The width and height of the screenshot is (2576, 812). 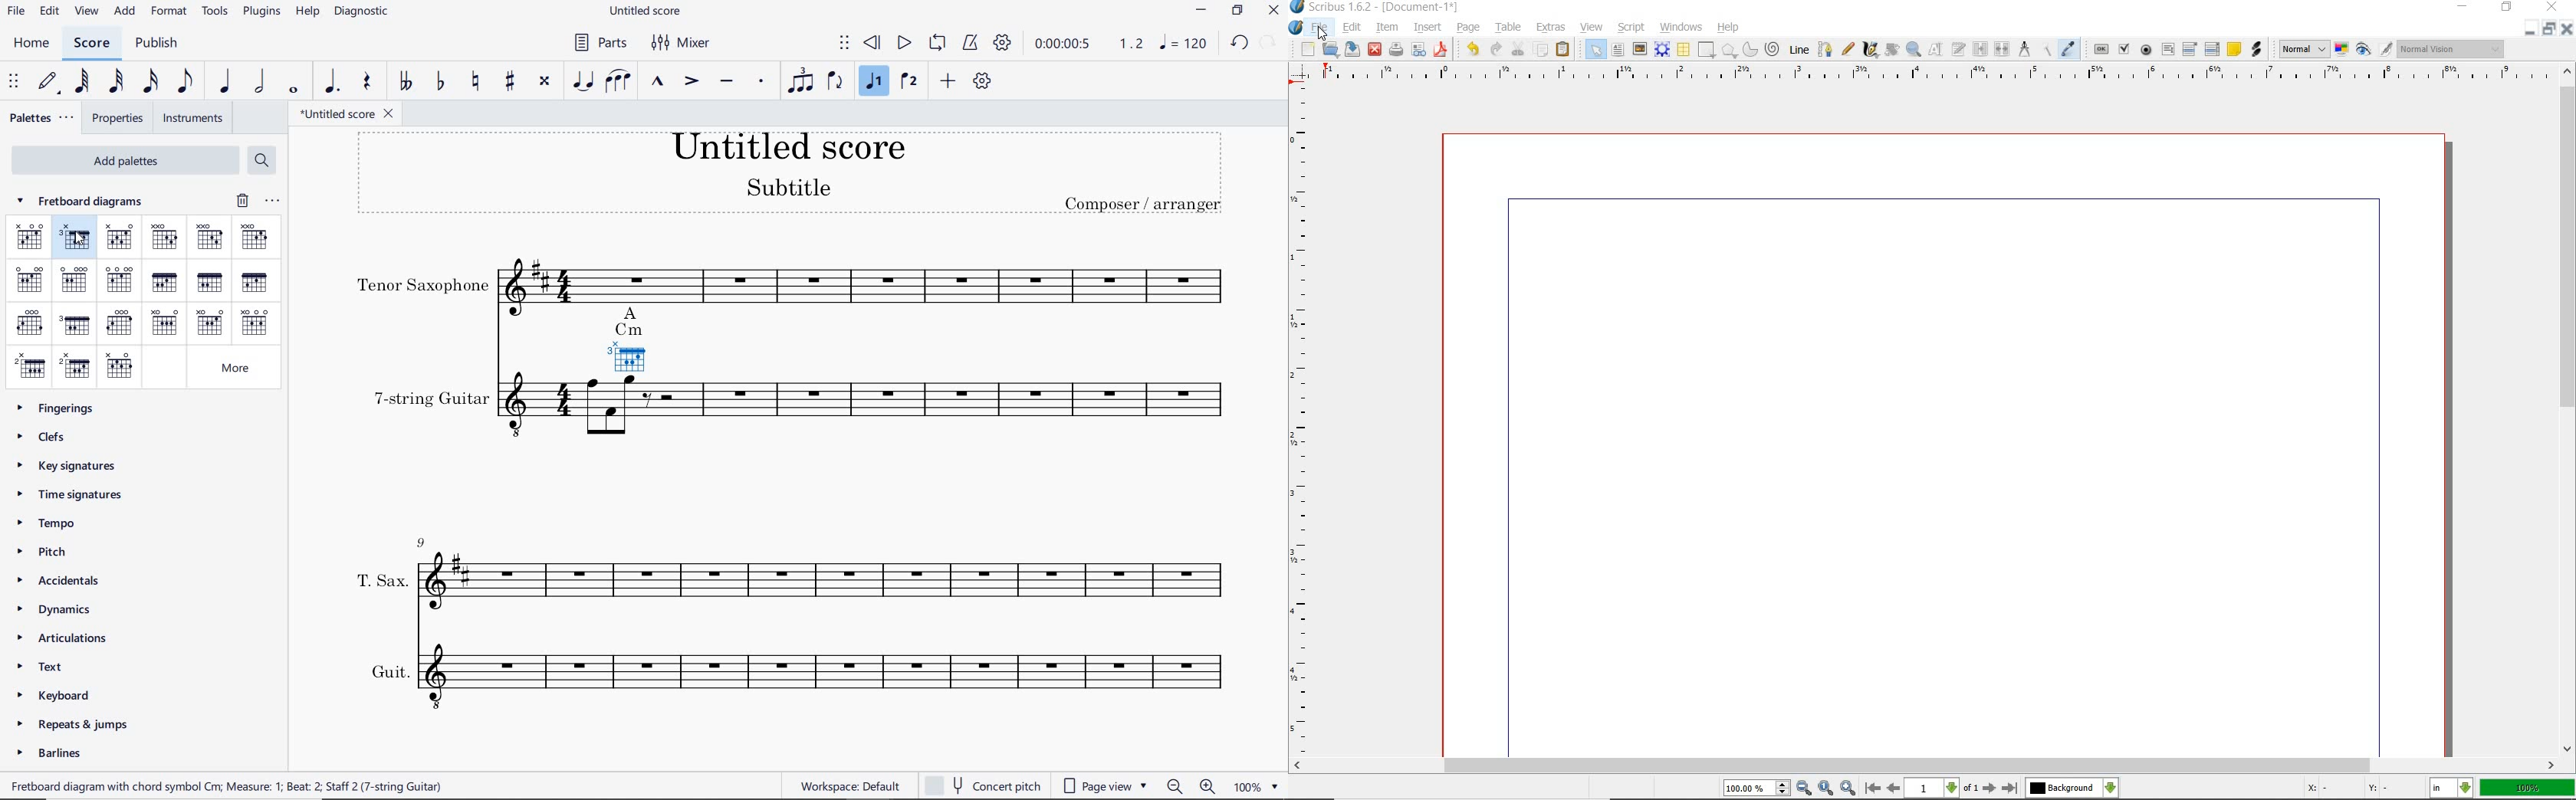 What do you see at coordinates (2026, 51) in the screenshot?
I see `measurements` at bounding box center [2026, 51].